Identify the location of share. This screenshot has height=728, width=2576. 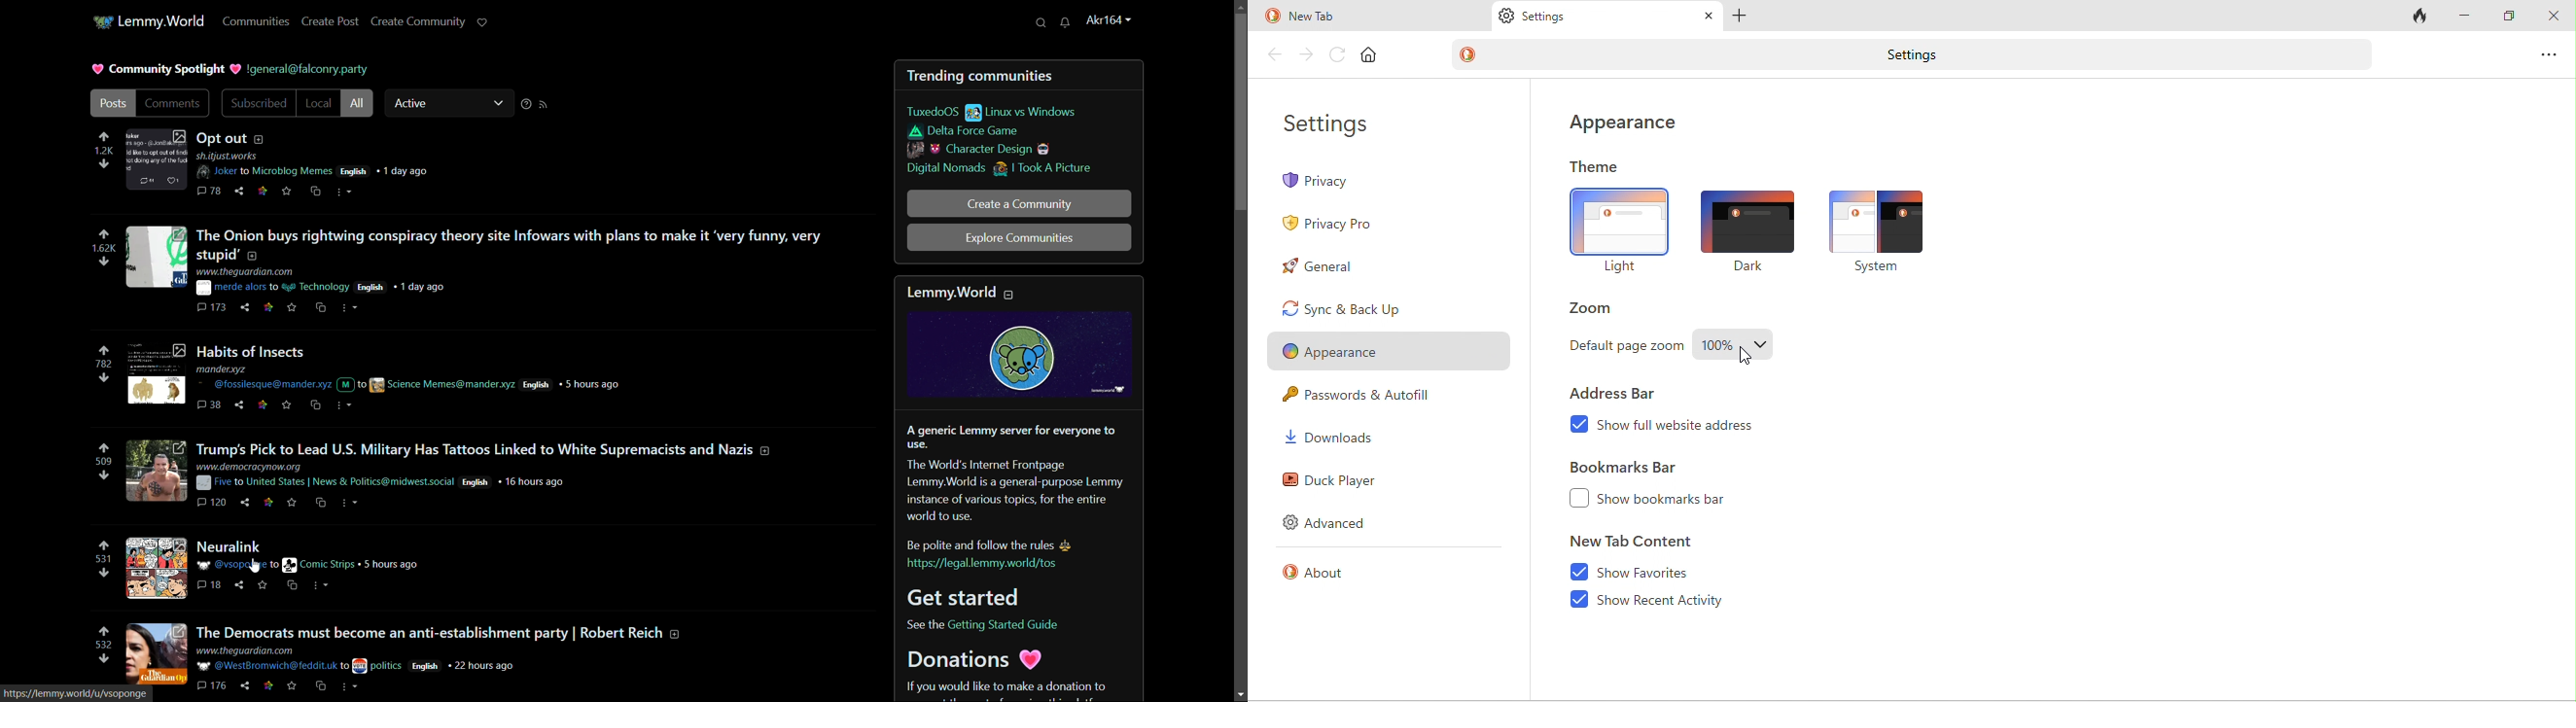
(245, 306).